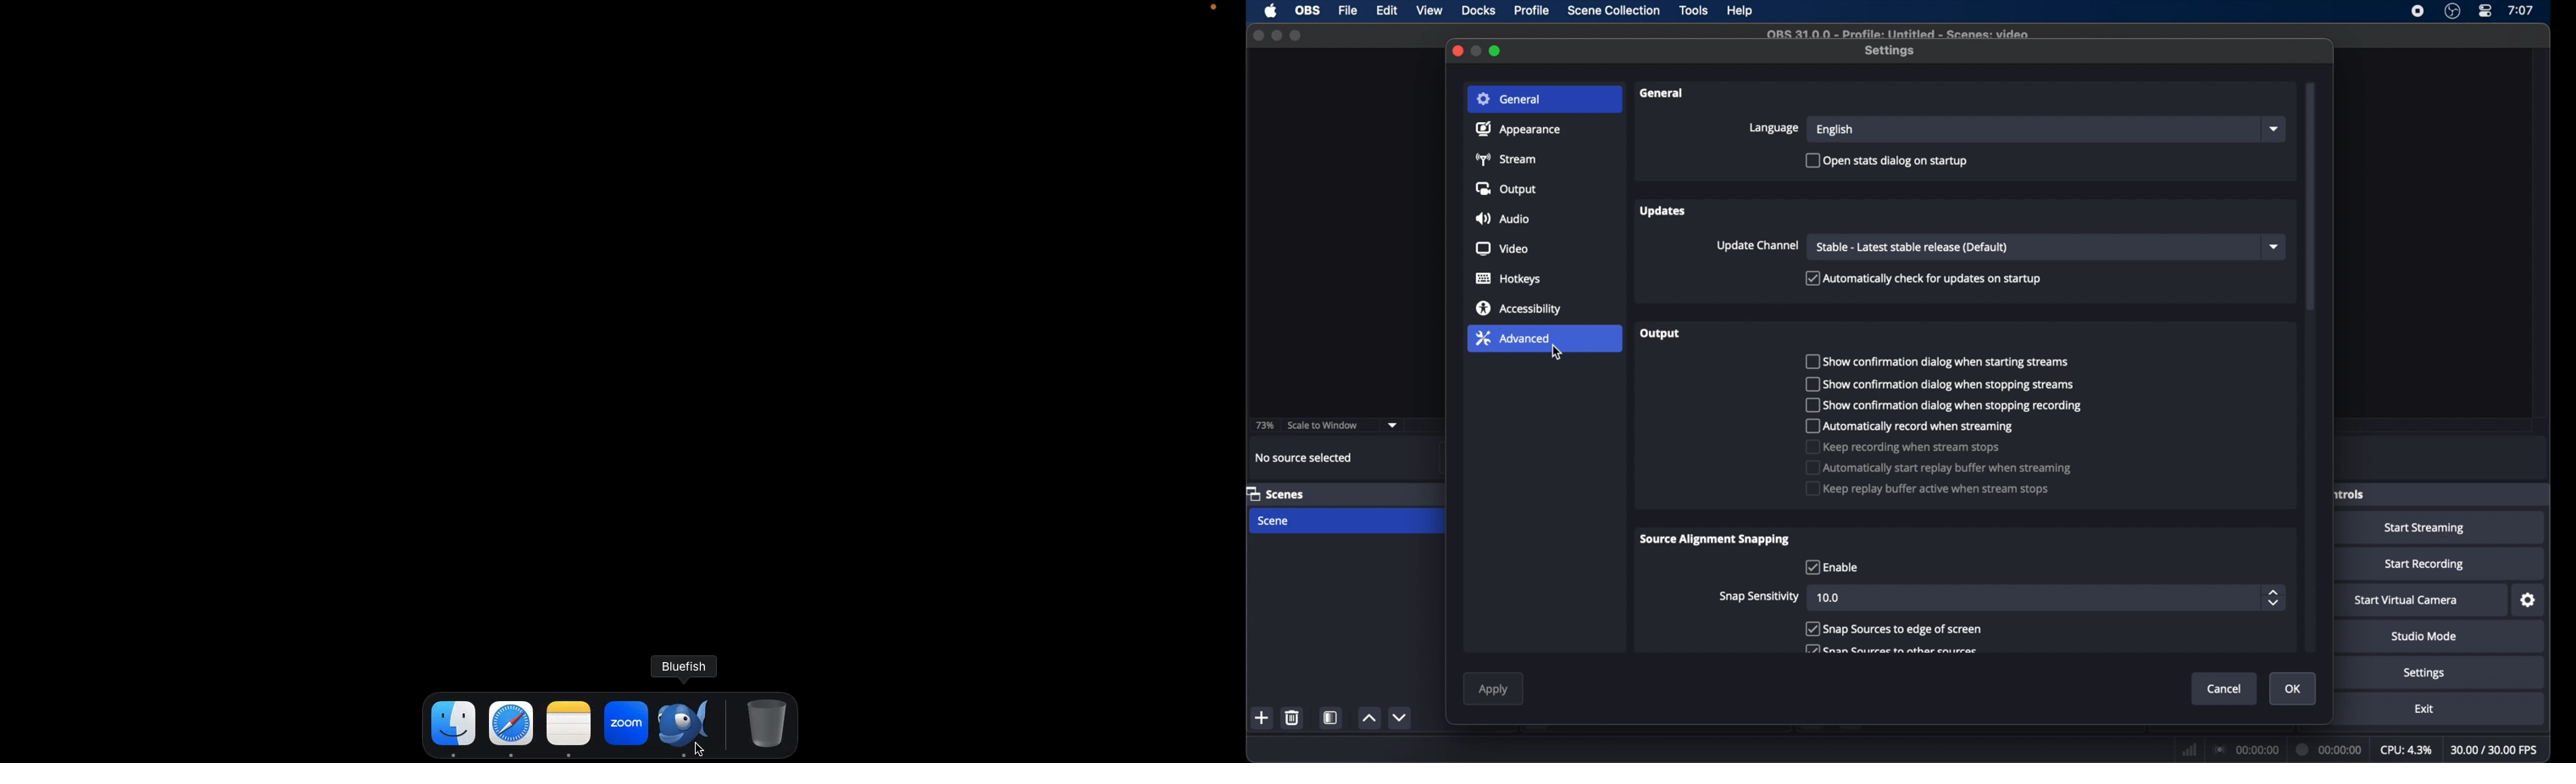 Image resolution: width=2576 pixels, height=784 pixels. I want to click on scroll box, so click(2310, 197).